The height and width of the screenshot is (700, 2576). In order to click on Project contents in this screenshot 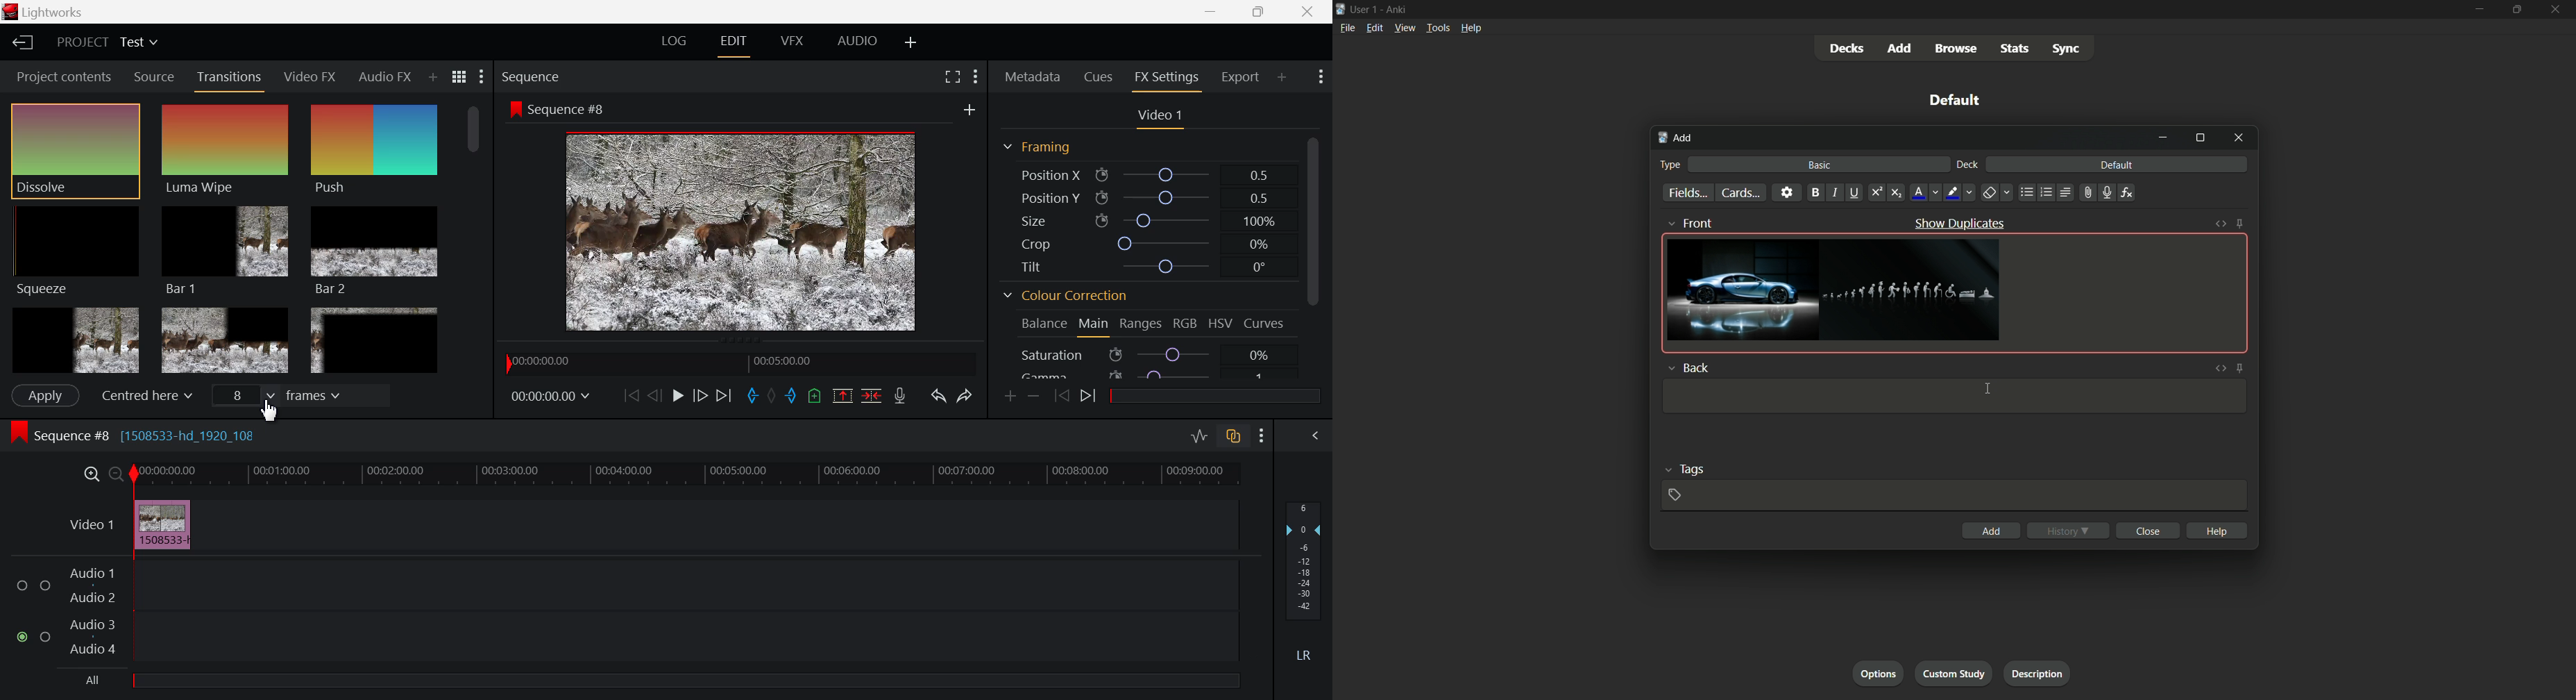, I will do `click(62, 76)`.